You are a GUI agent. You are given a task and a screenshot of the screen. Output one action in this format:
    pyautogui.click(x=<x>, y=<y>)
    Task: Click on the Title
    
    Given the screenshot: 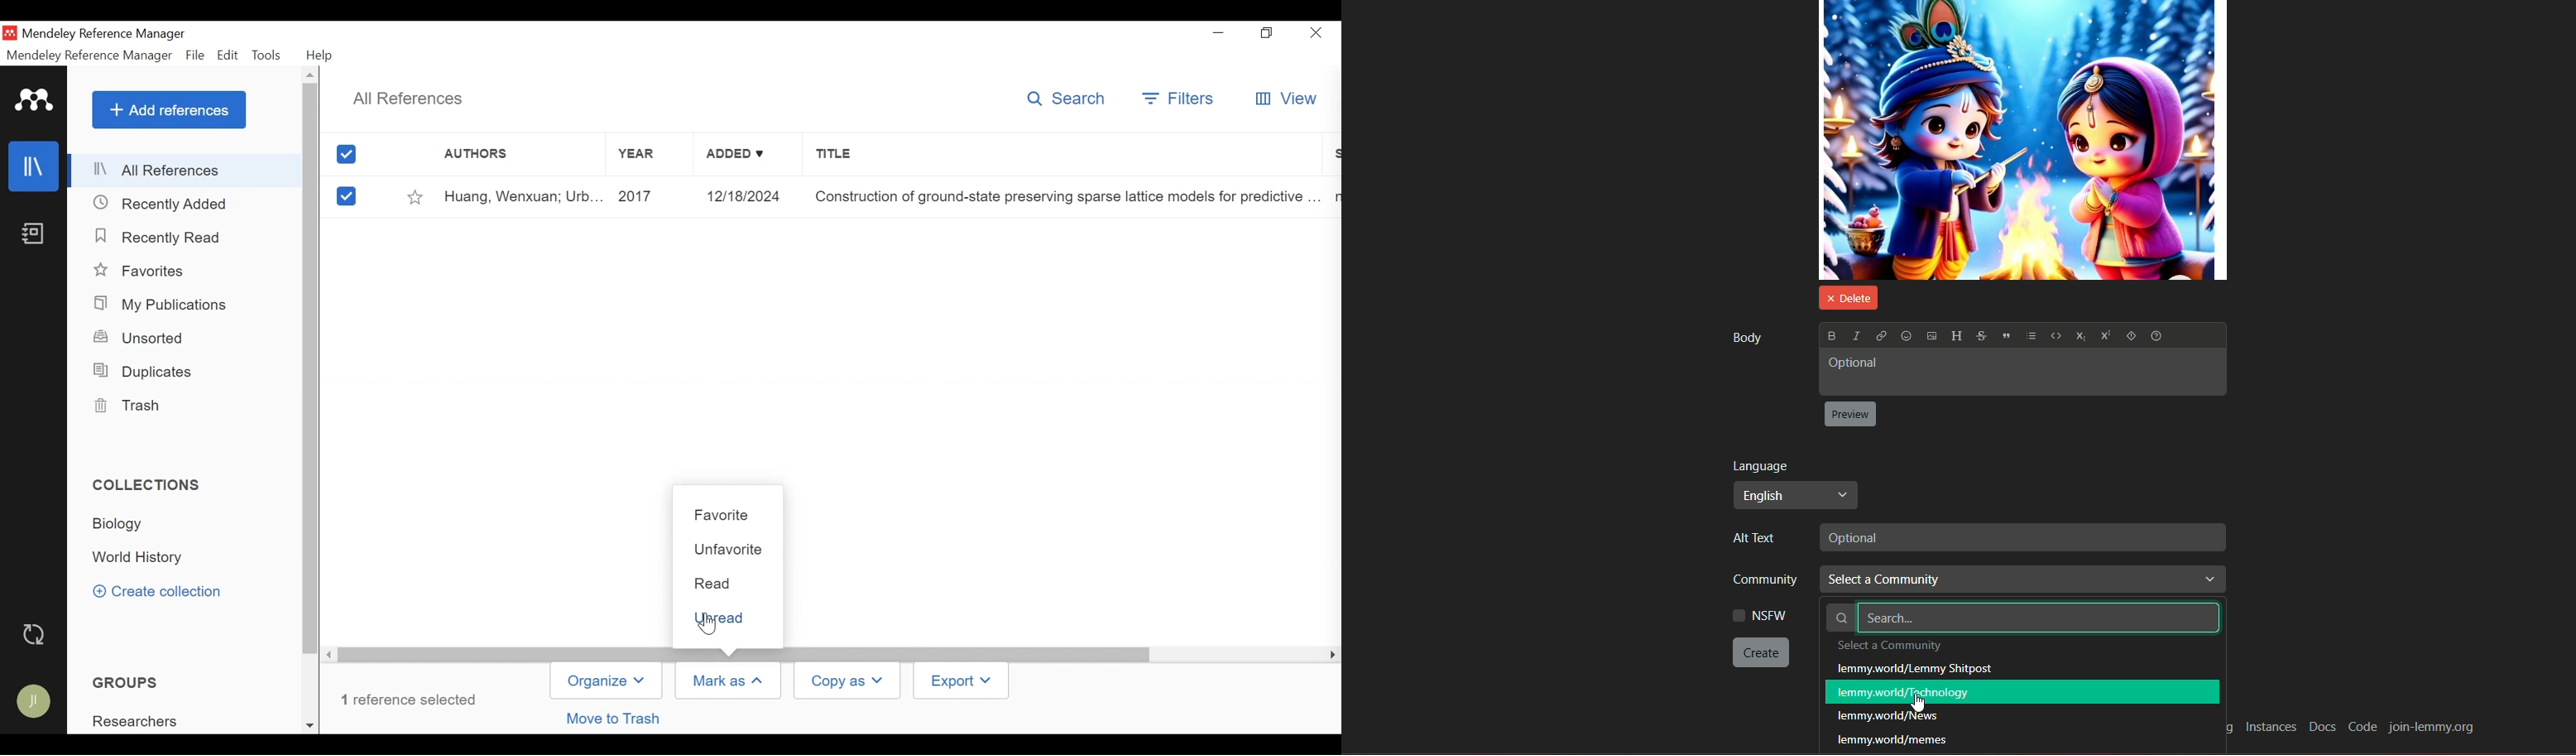 What is the action you would take?
    pyautogui.click(x=1067, y=157)
    